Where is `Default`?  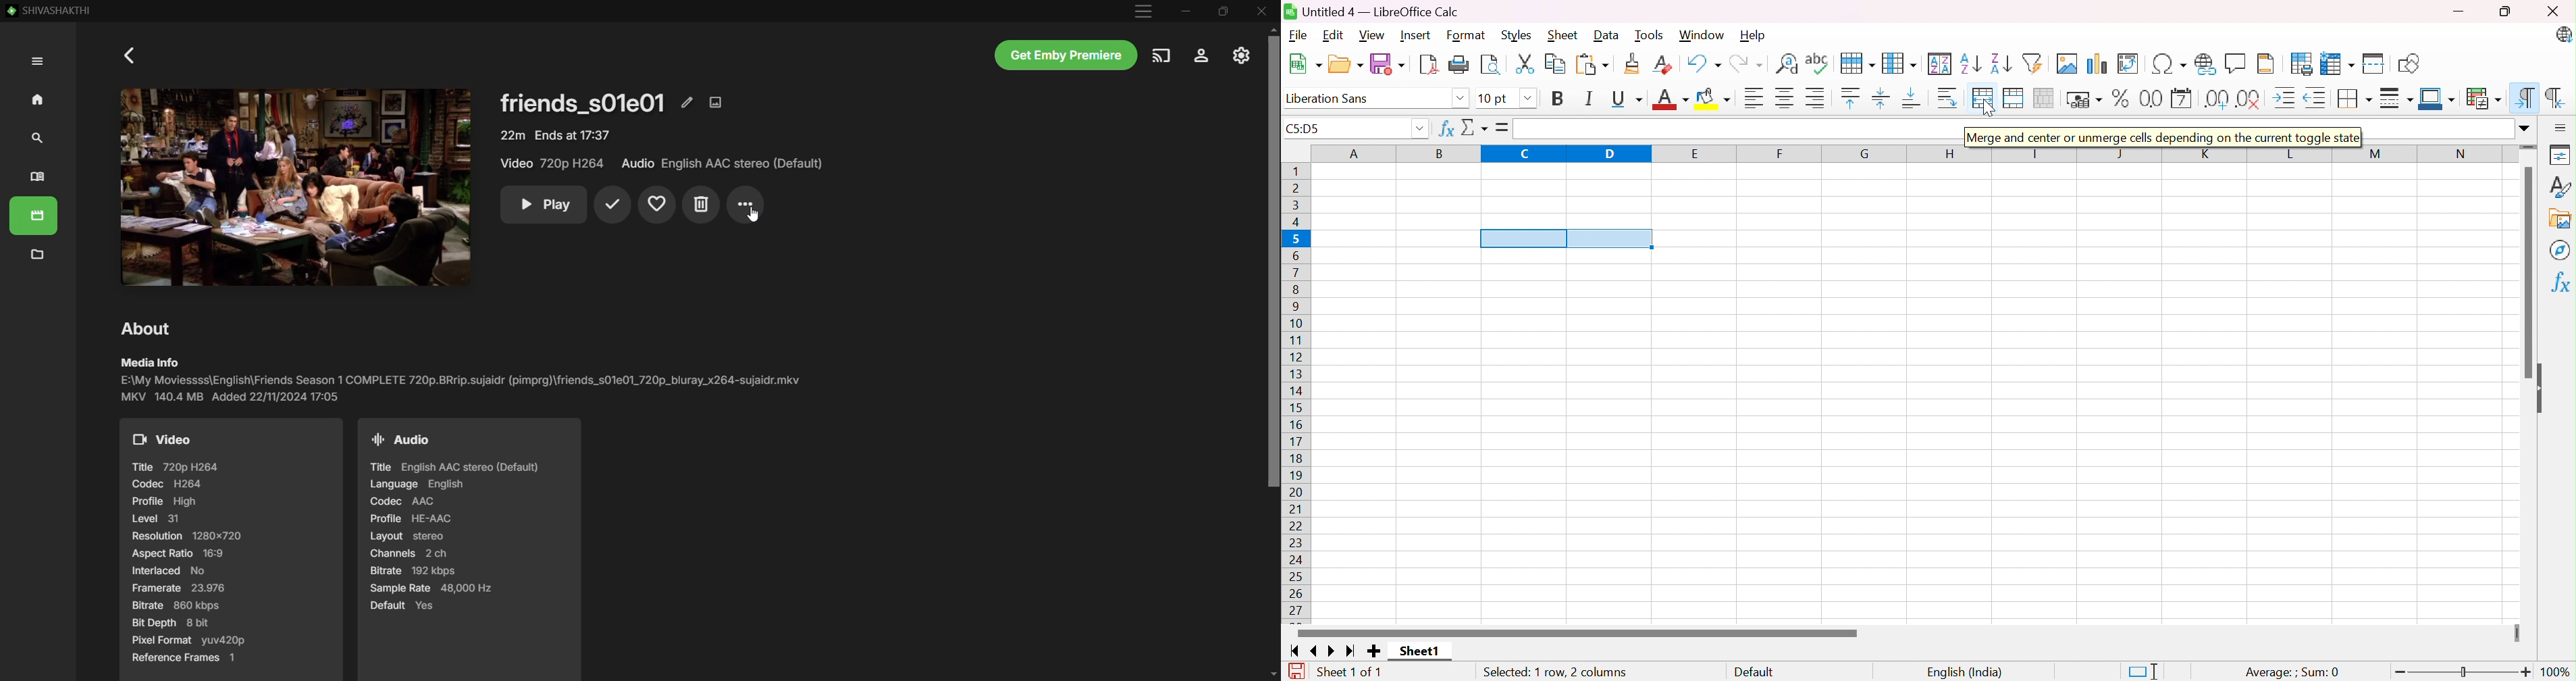 Default is located at coordinates (1756, 670).